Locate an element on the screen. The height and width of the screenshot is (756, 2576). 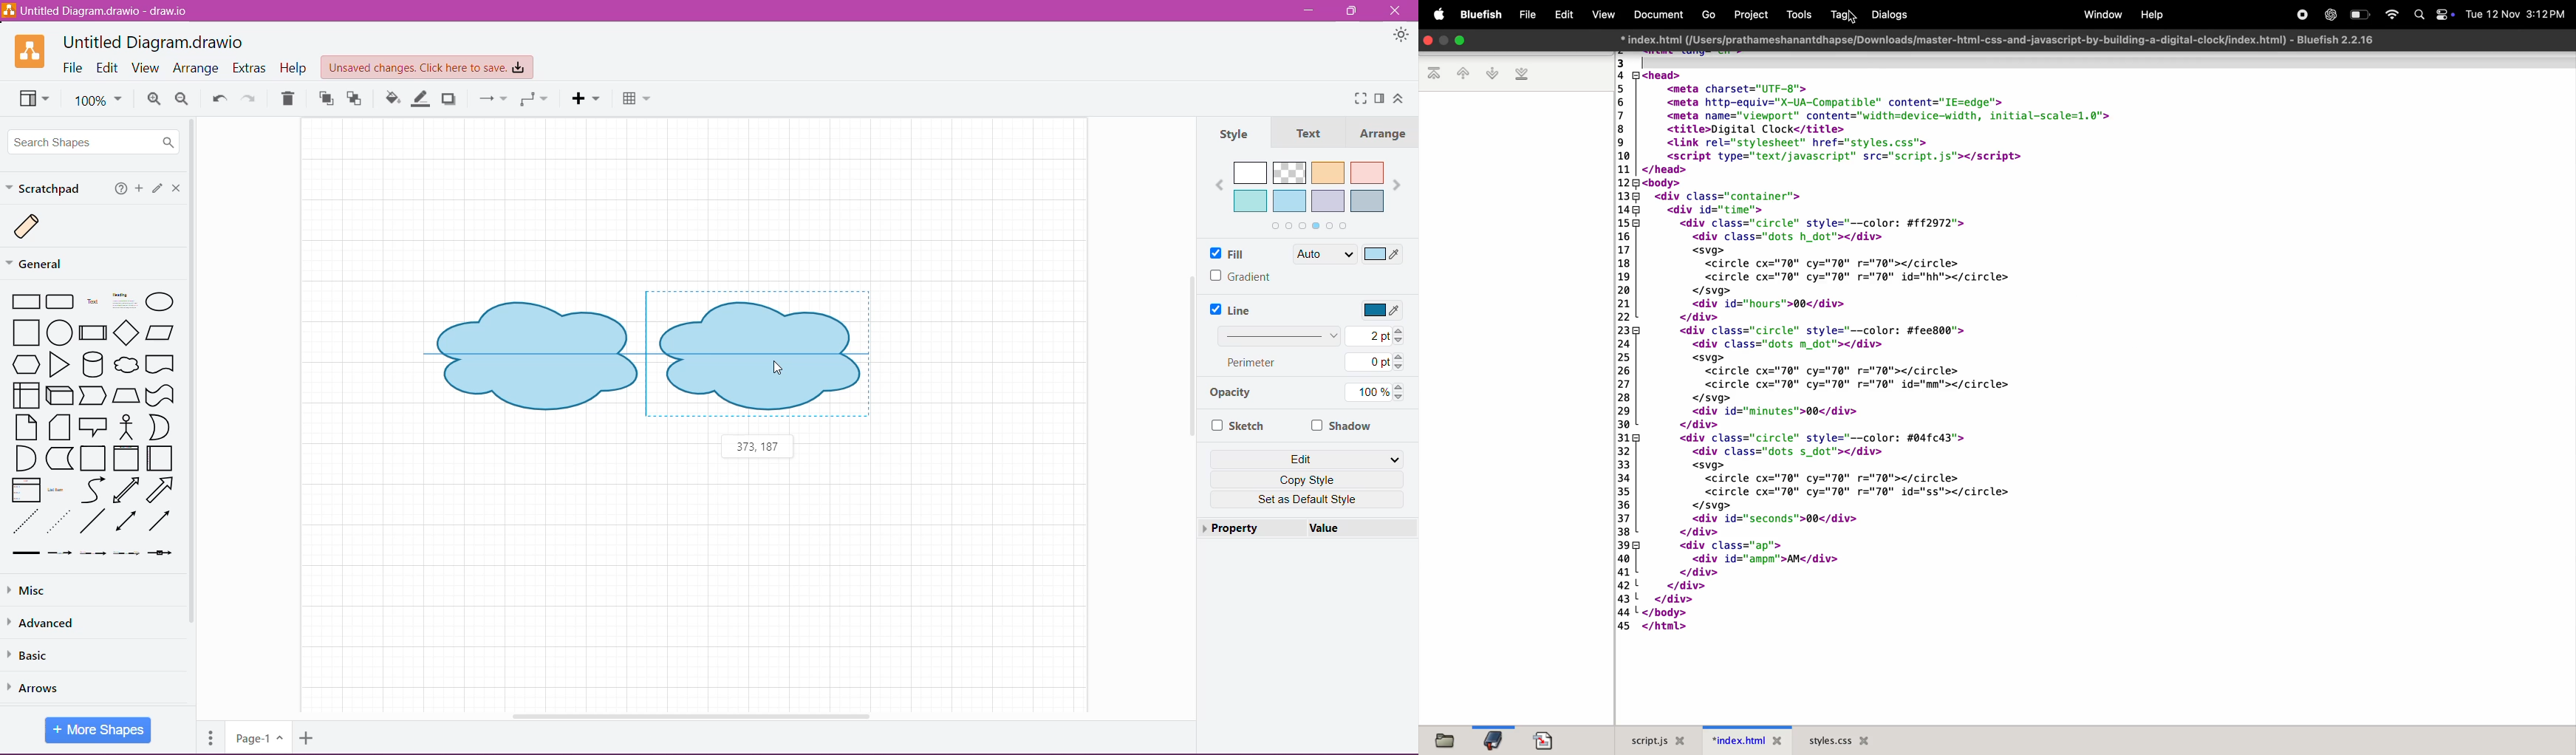
script.js is located at coordinates (1653, 740).